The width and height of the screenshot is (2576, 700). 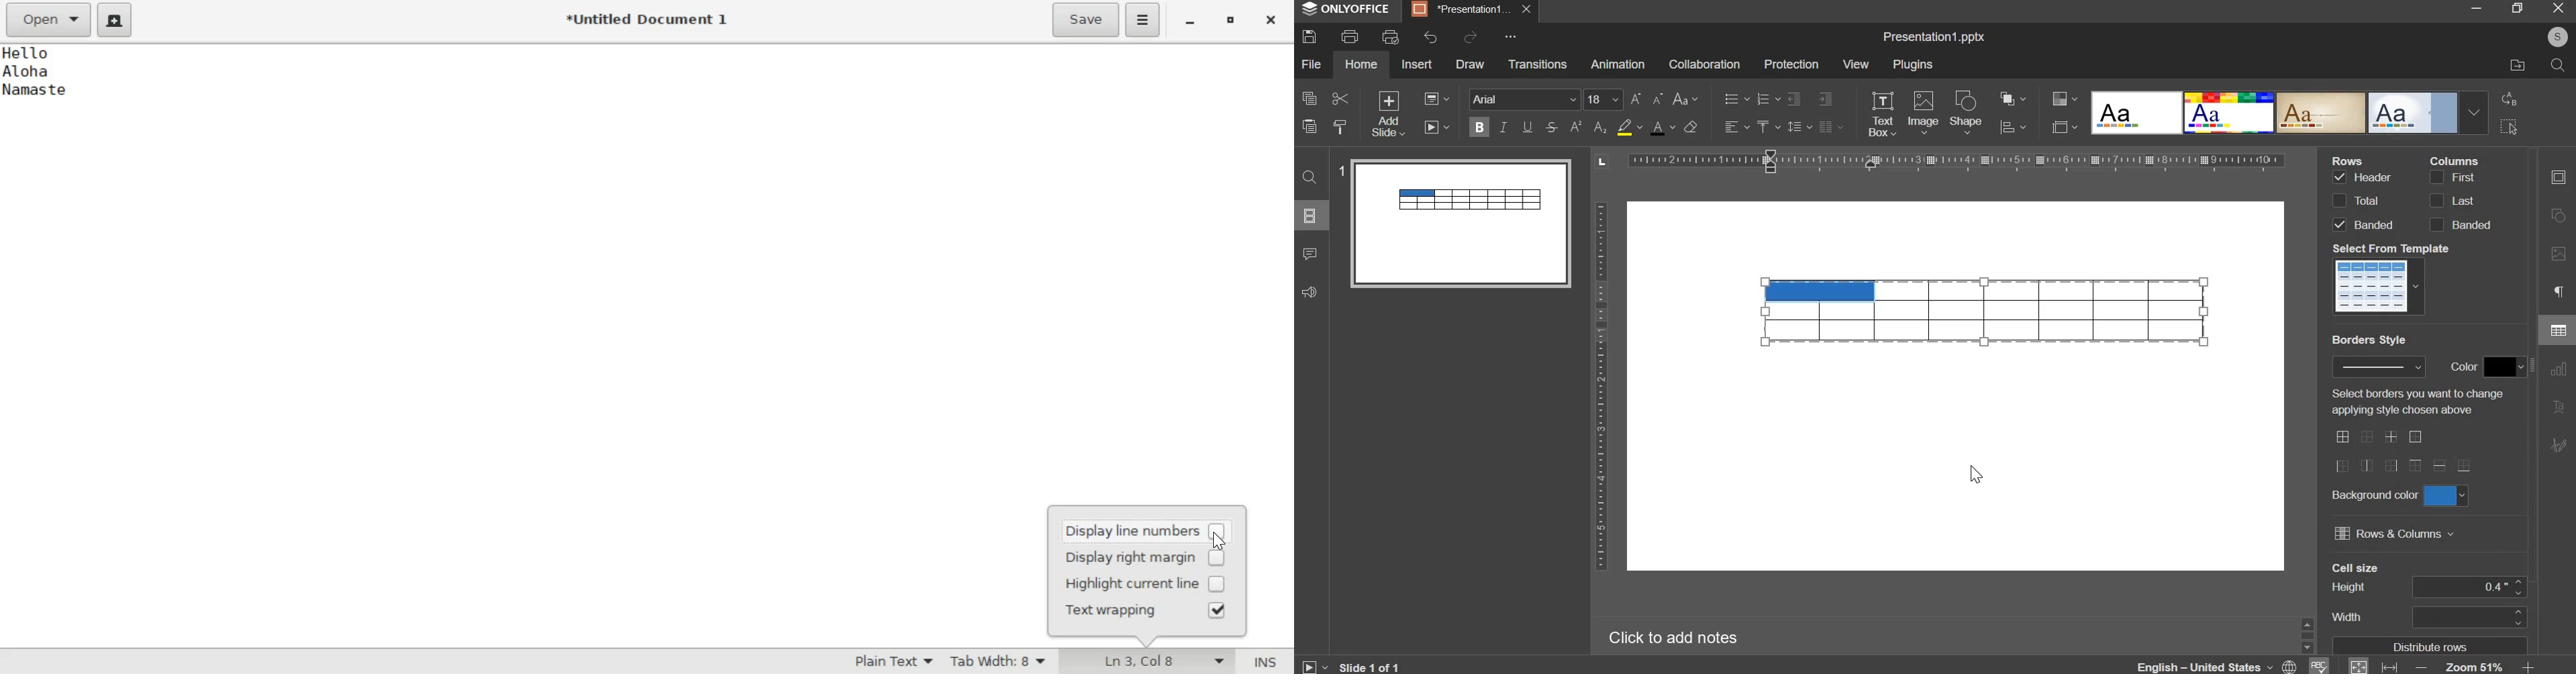 What do you see at coordinates (1390, 38) in the screenshot?
I see `print preview` at bounding box center [1390, 38].